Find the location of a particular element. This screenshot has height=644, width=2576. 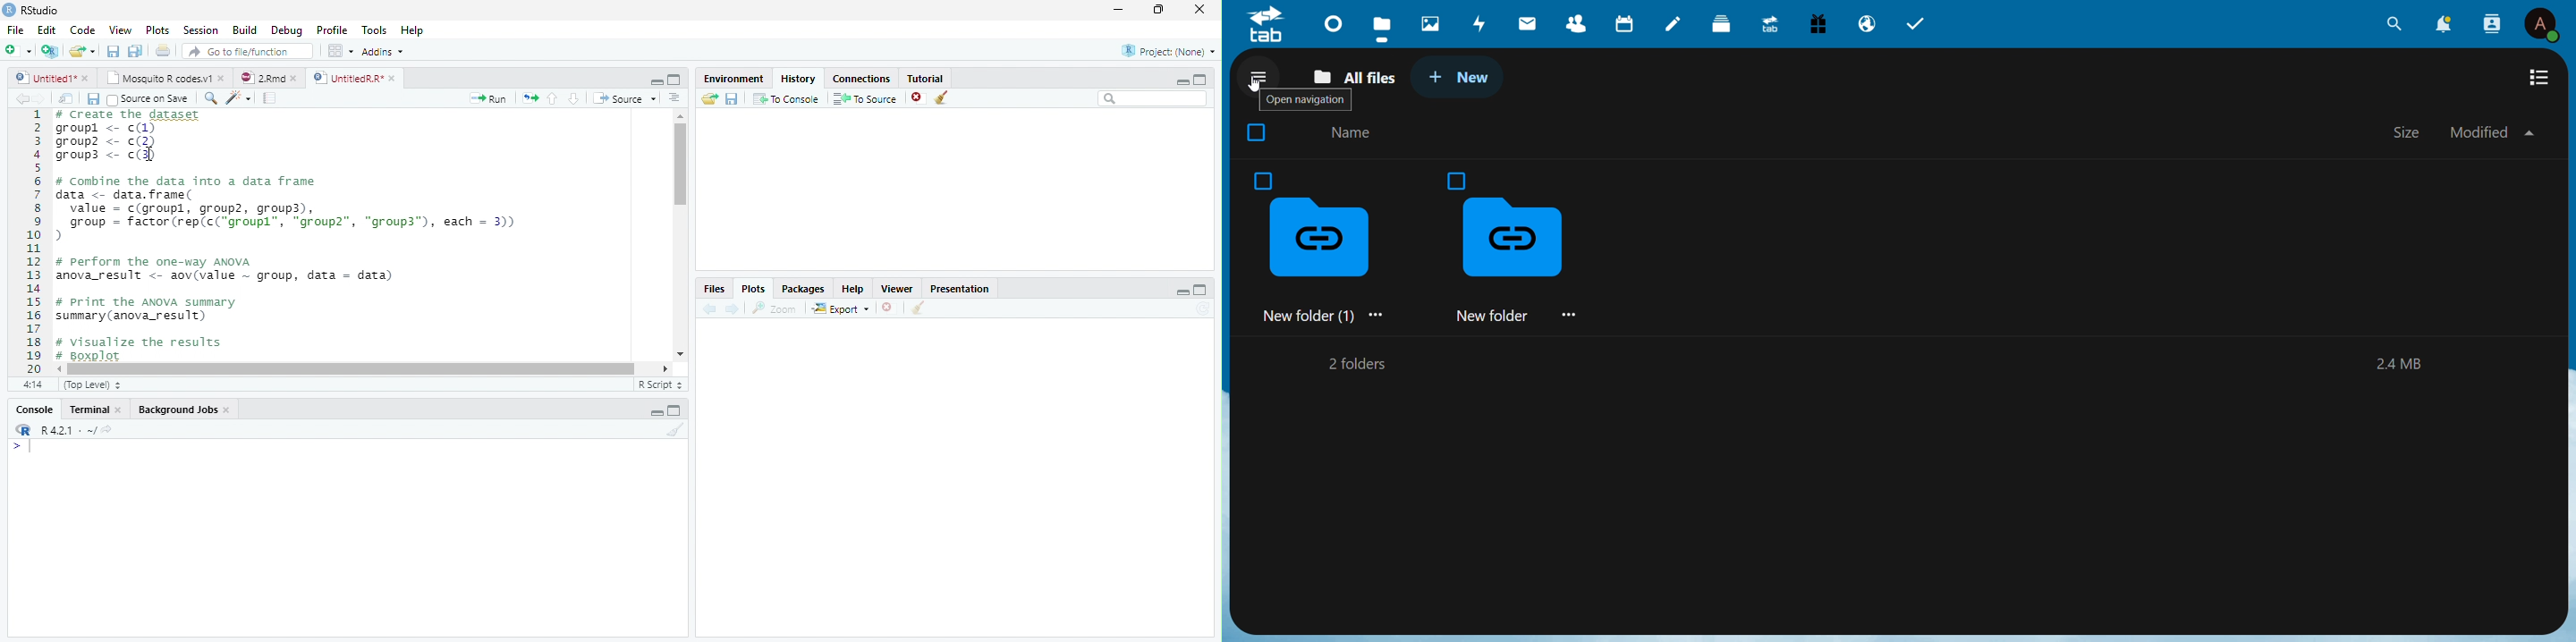

modified is located at coordinates (2491, 132).